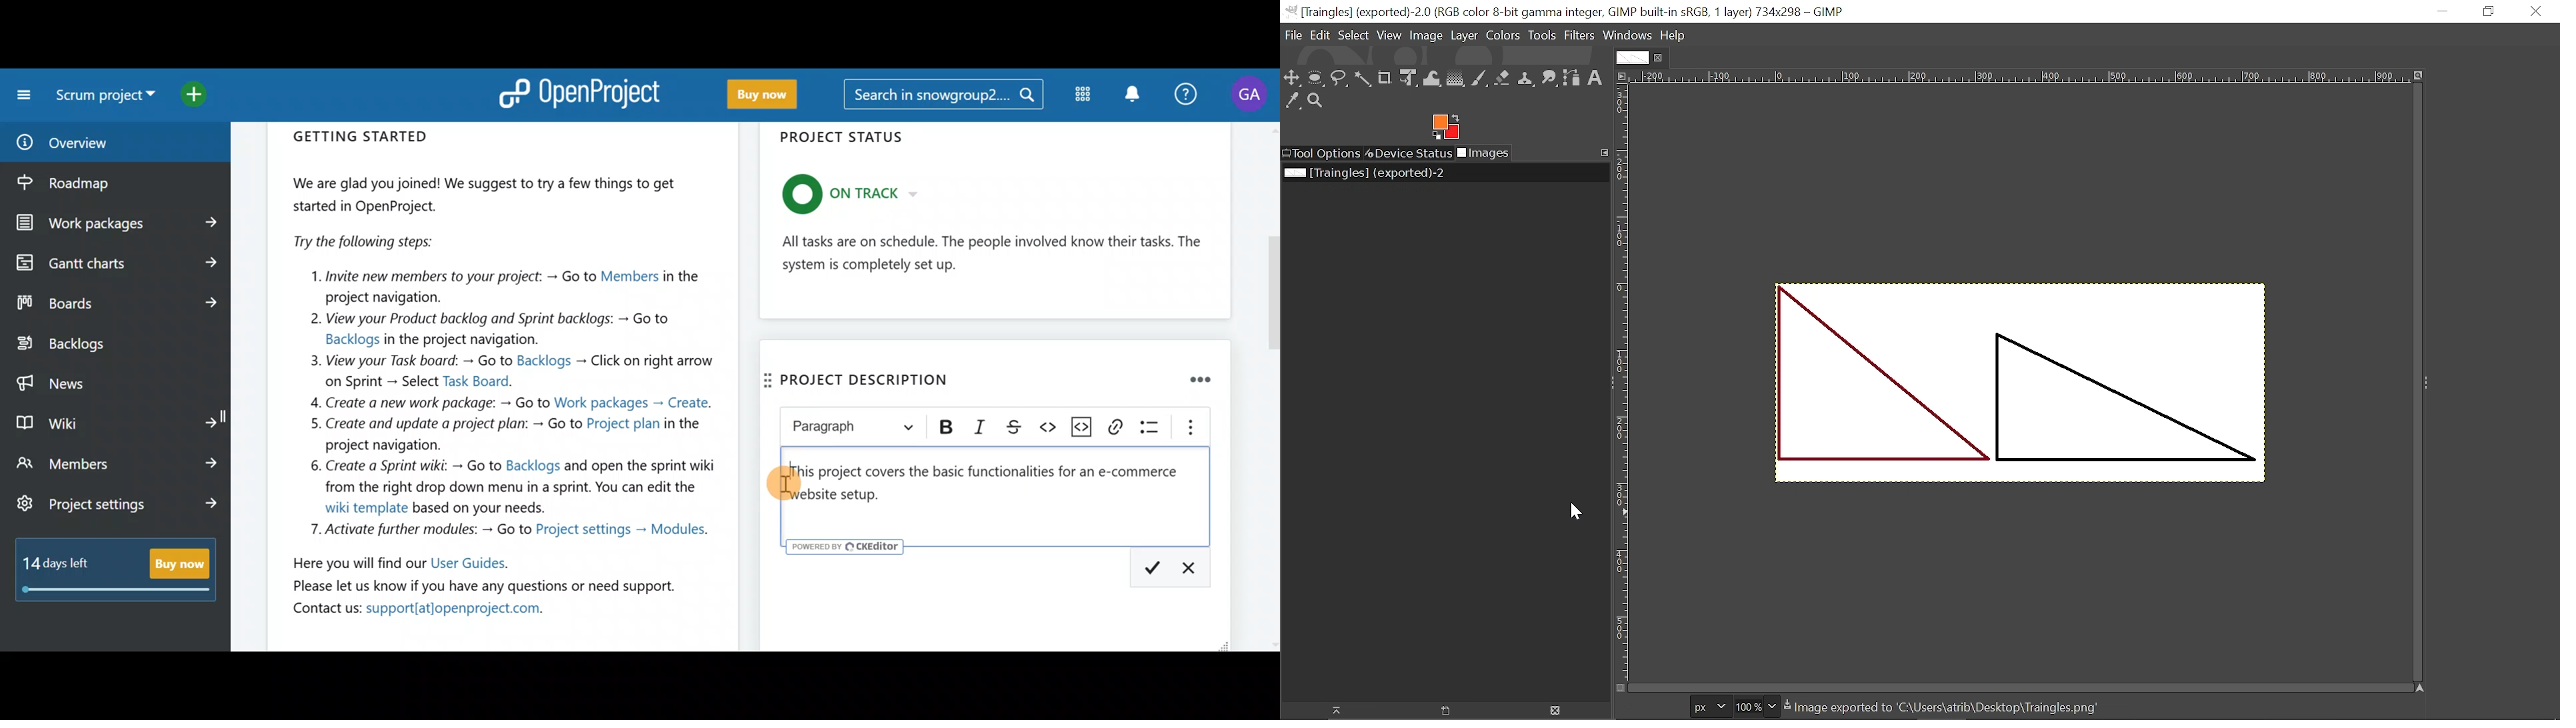 This screenshot has height=728, width=2576. What do you see at coordinates (997, 225) in the screenshot?
I see `Project status` at bounding box center [997, 225].